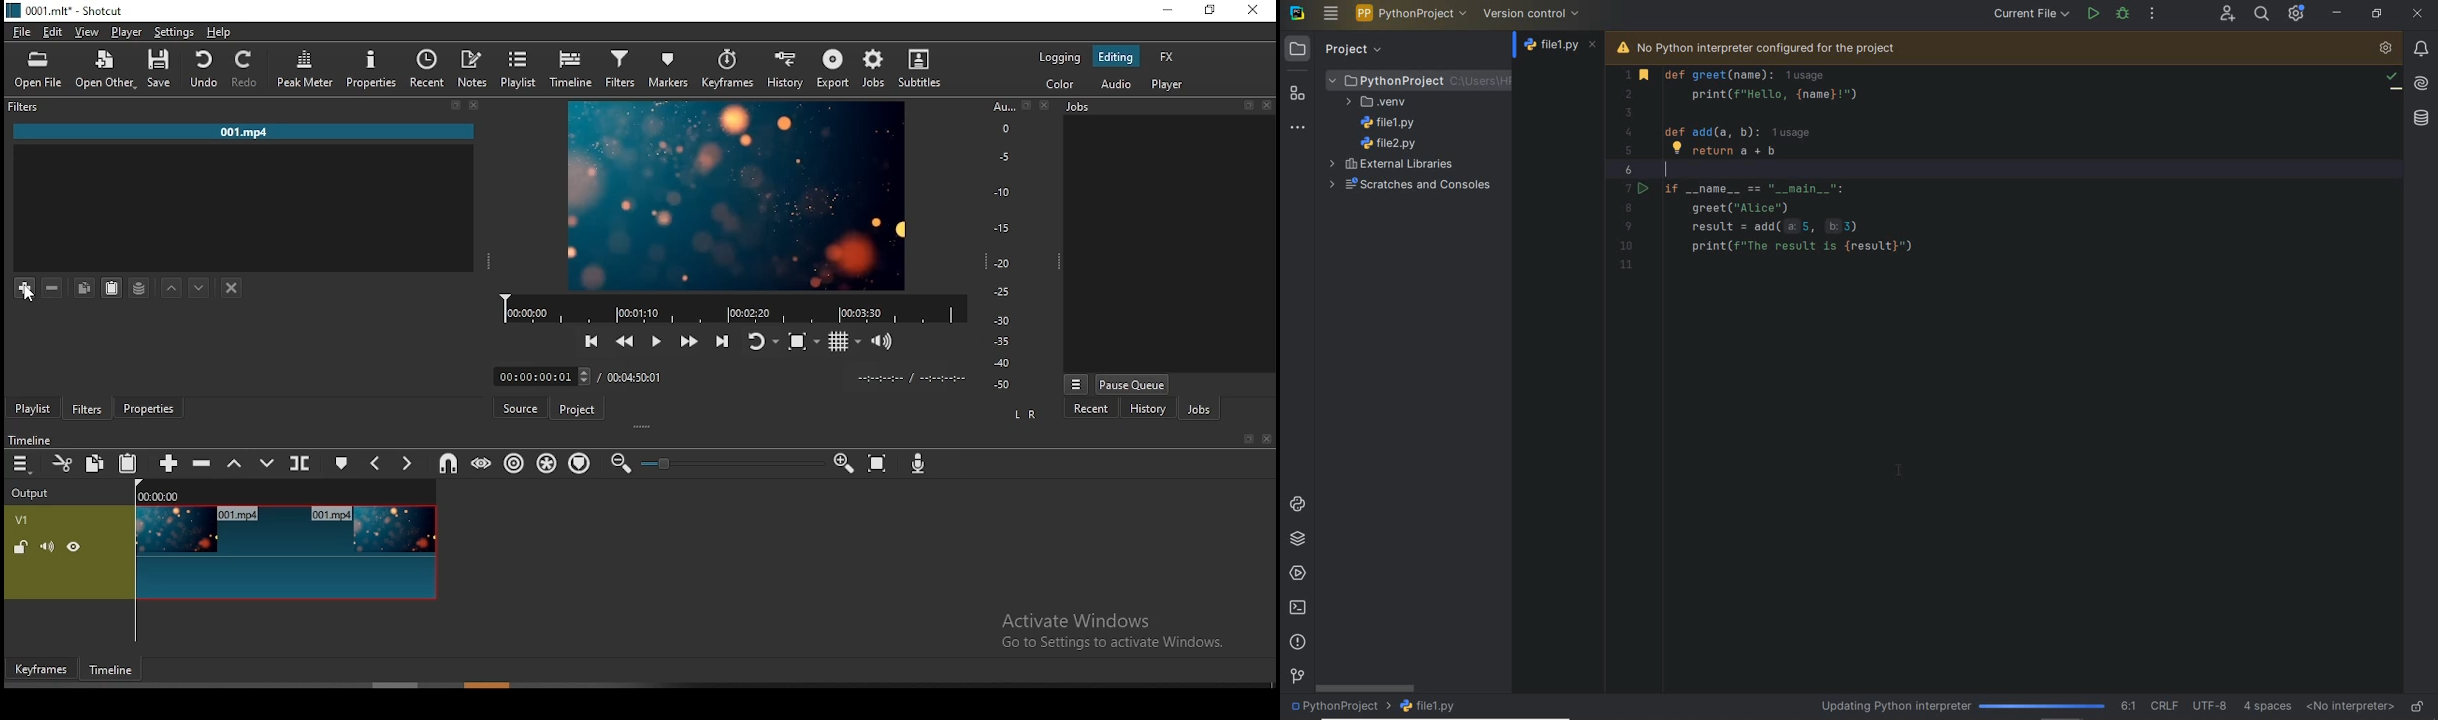 The image size is (2464, 728). I want to click on make file ready only, so click(2418, 706).